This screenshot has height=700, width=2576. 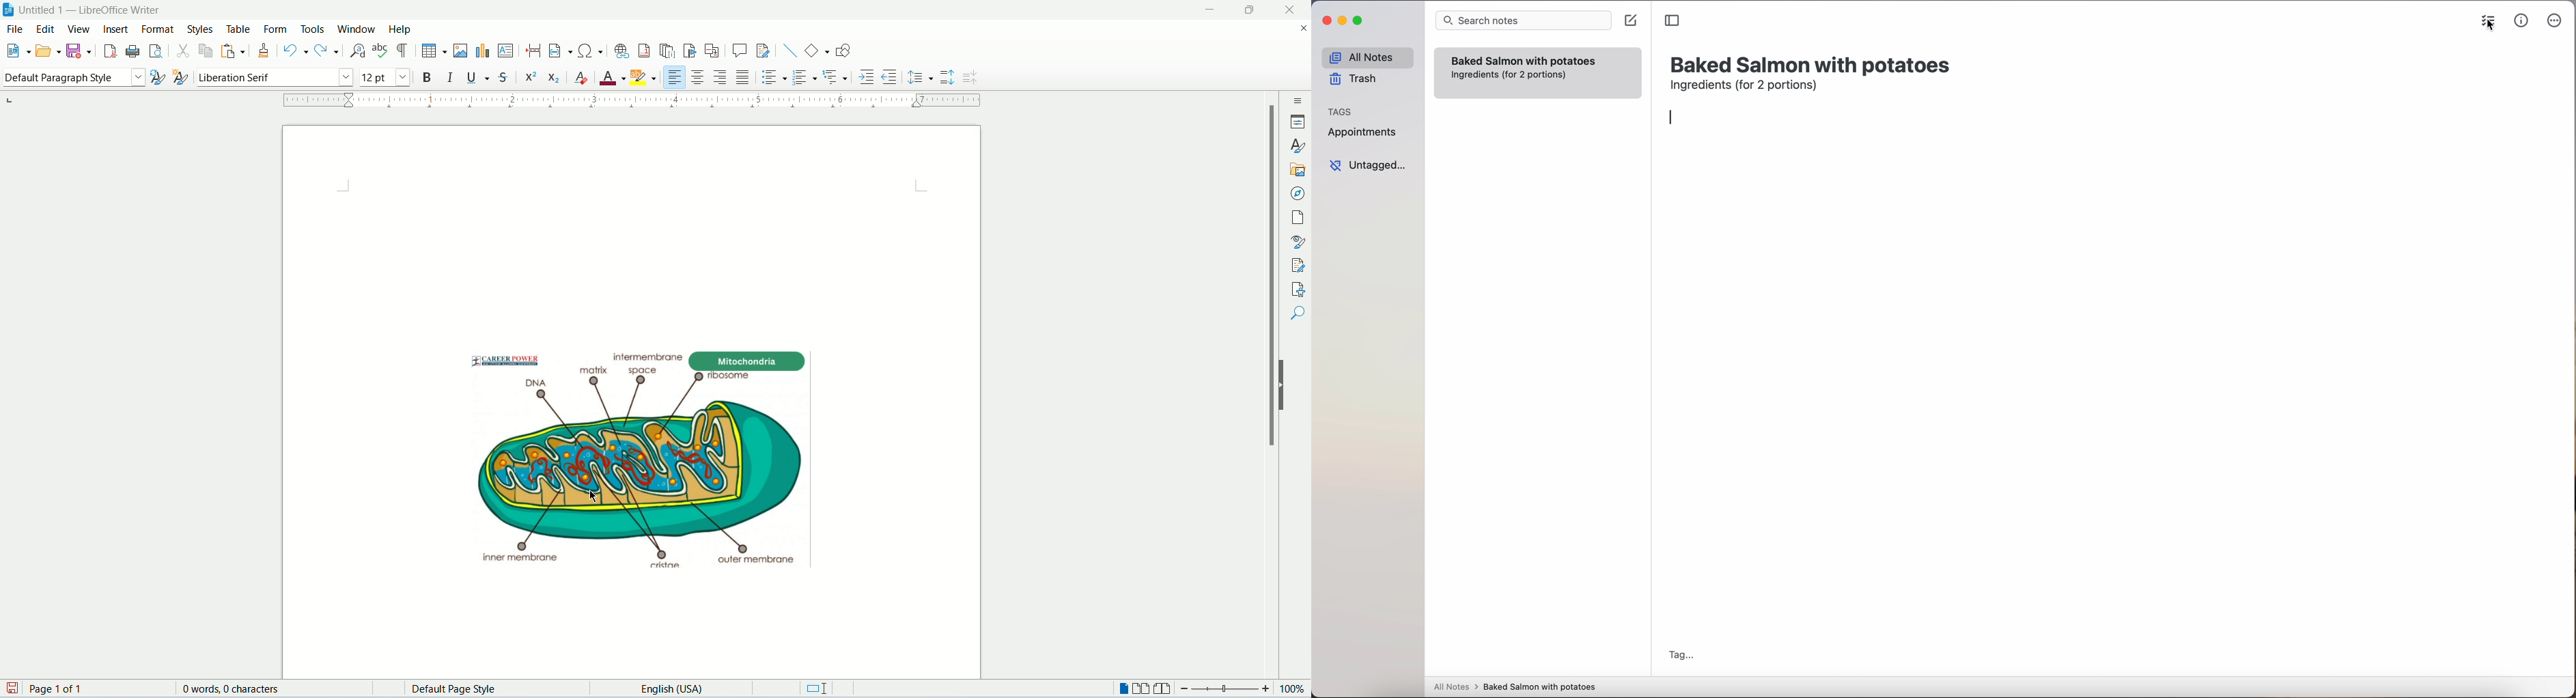 What do you see at coordinates (556, 78) in the screenshot?
I see `subscript` at bounding box center [556, 78].